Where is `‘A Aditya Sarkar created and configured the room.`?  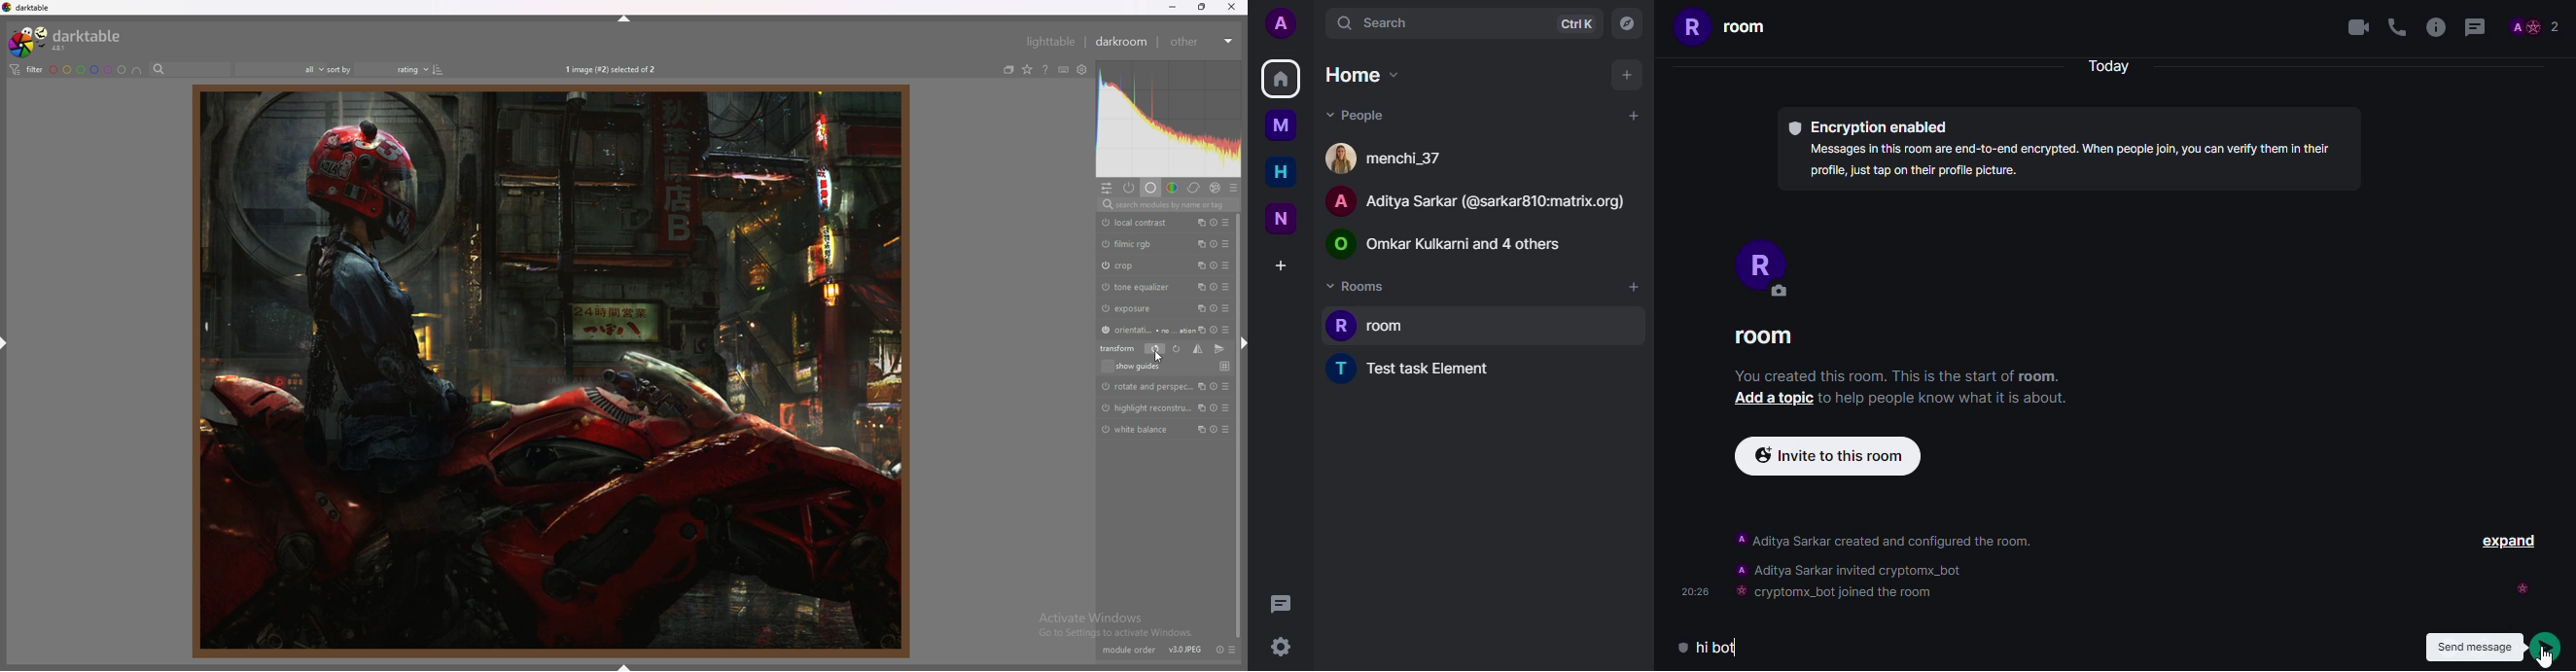 ‘A Aditya Sarkar created and configured the room. is located at coordinates (1886, 539).